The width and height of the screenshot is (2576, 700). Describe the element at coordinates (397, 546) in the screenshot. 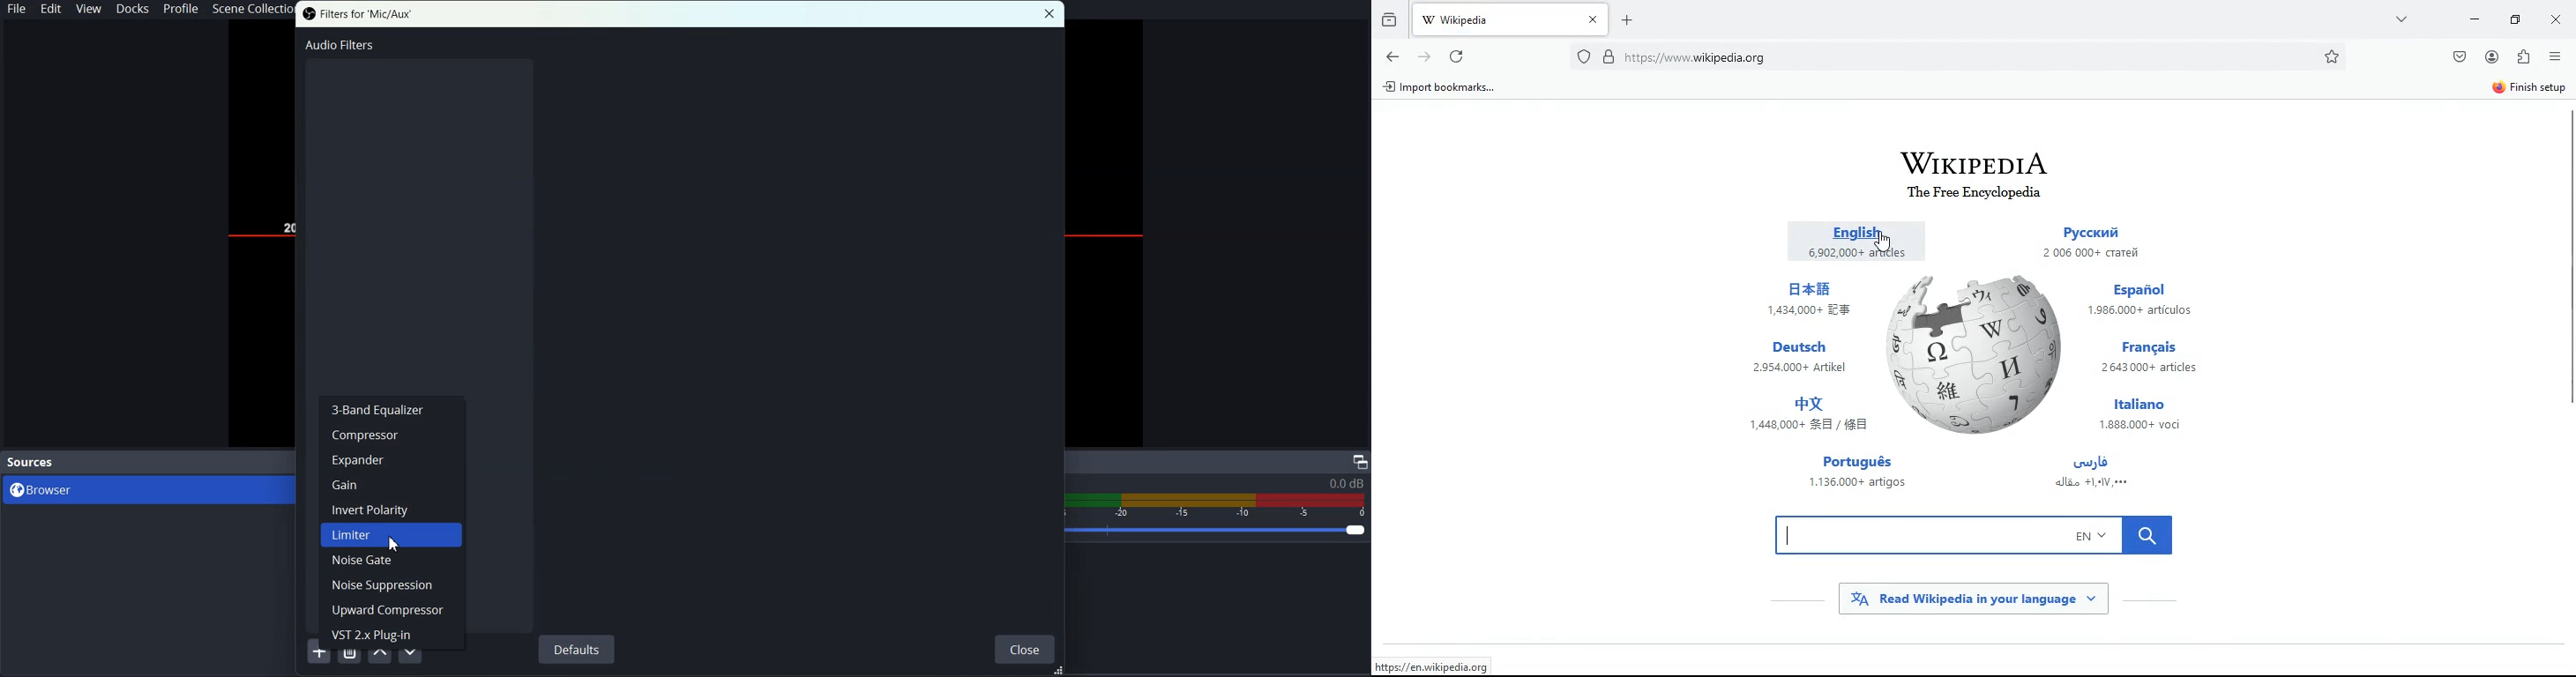

I see `Cursor on Limiter` at that location.